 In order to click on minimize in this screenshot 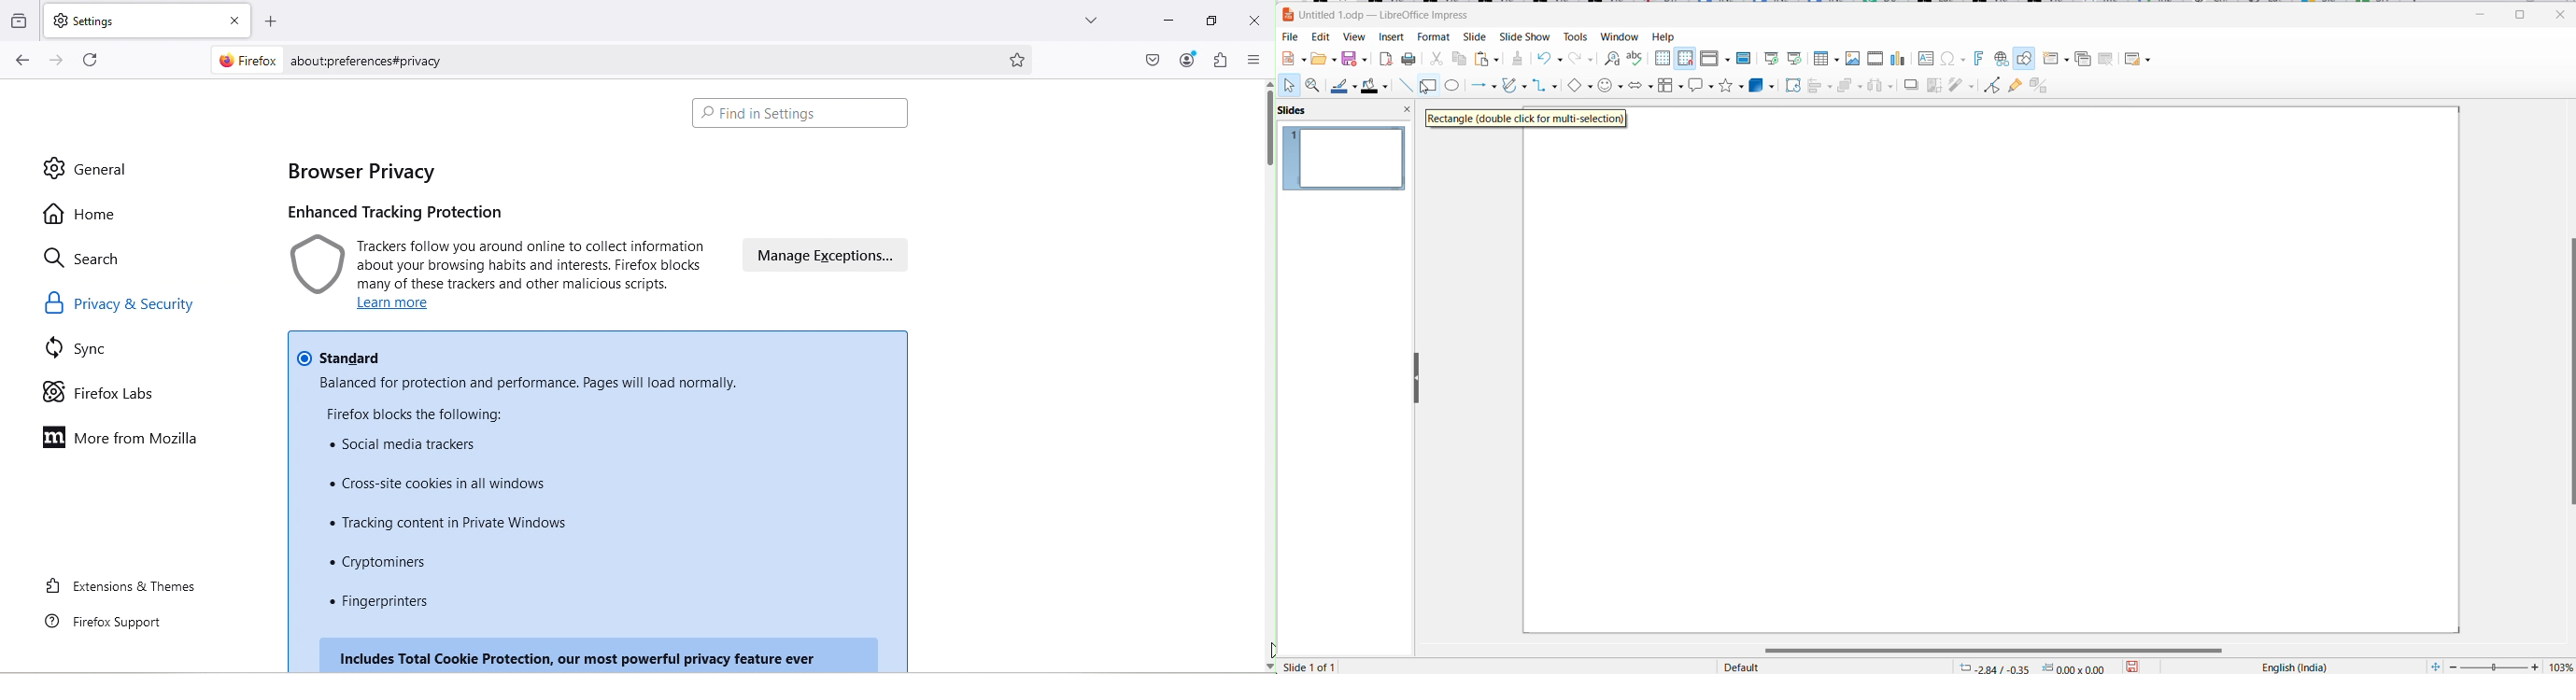, I will do `click(2484, 12)`.